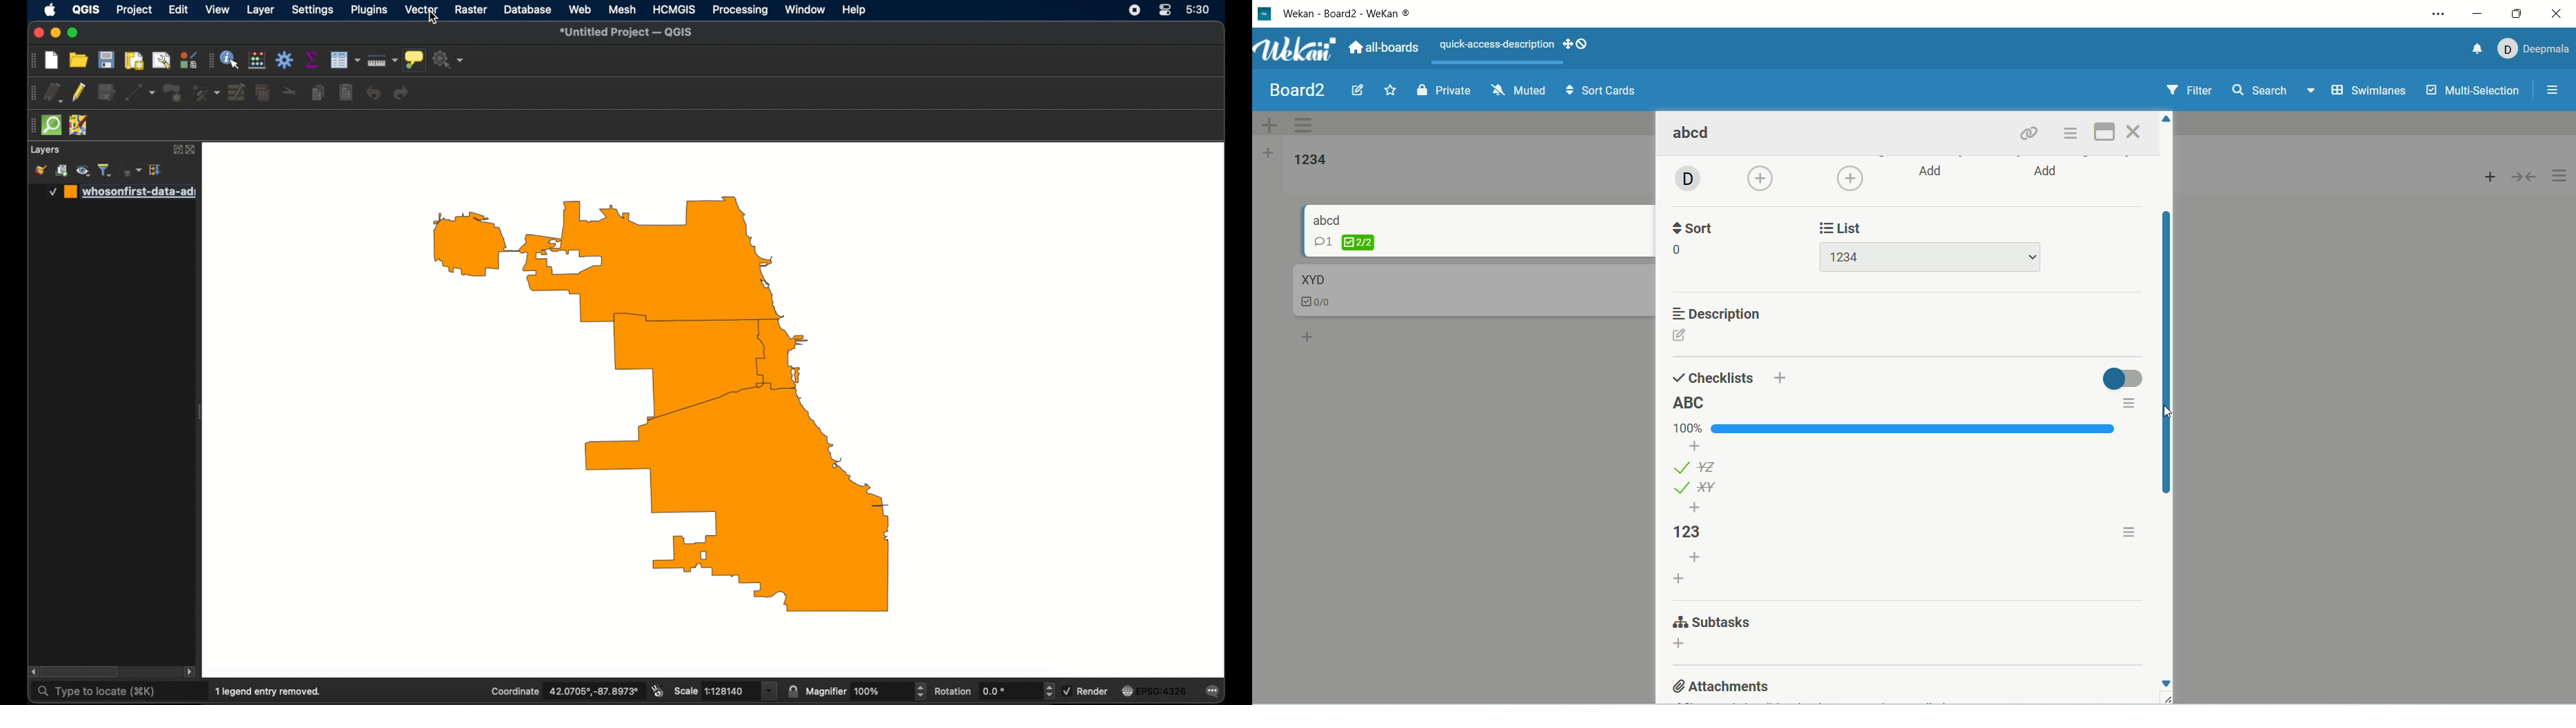  I want to click on render, so click(1086, 691).